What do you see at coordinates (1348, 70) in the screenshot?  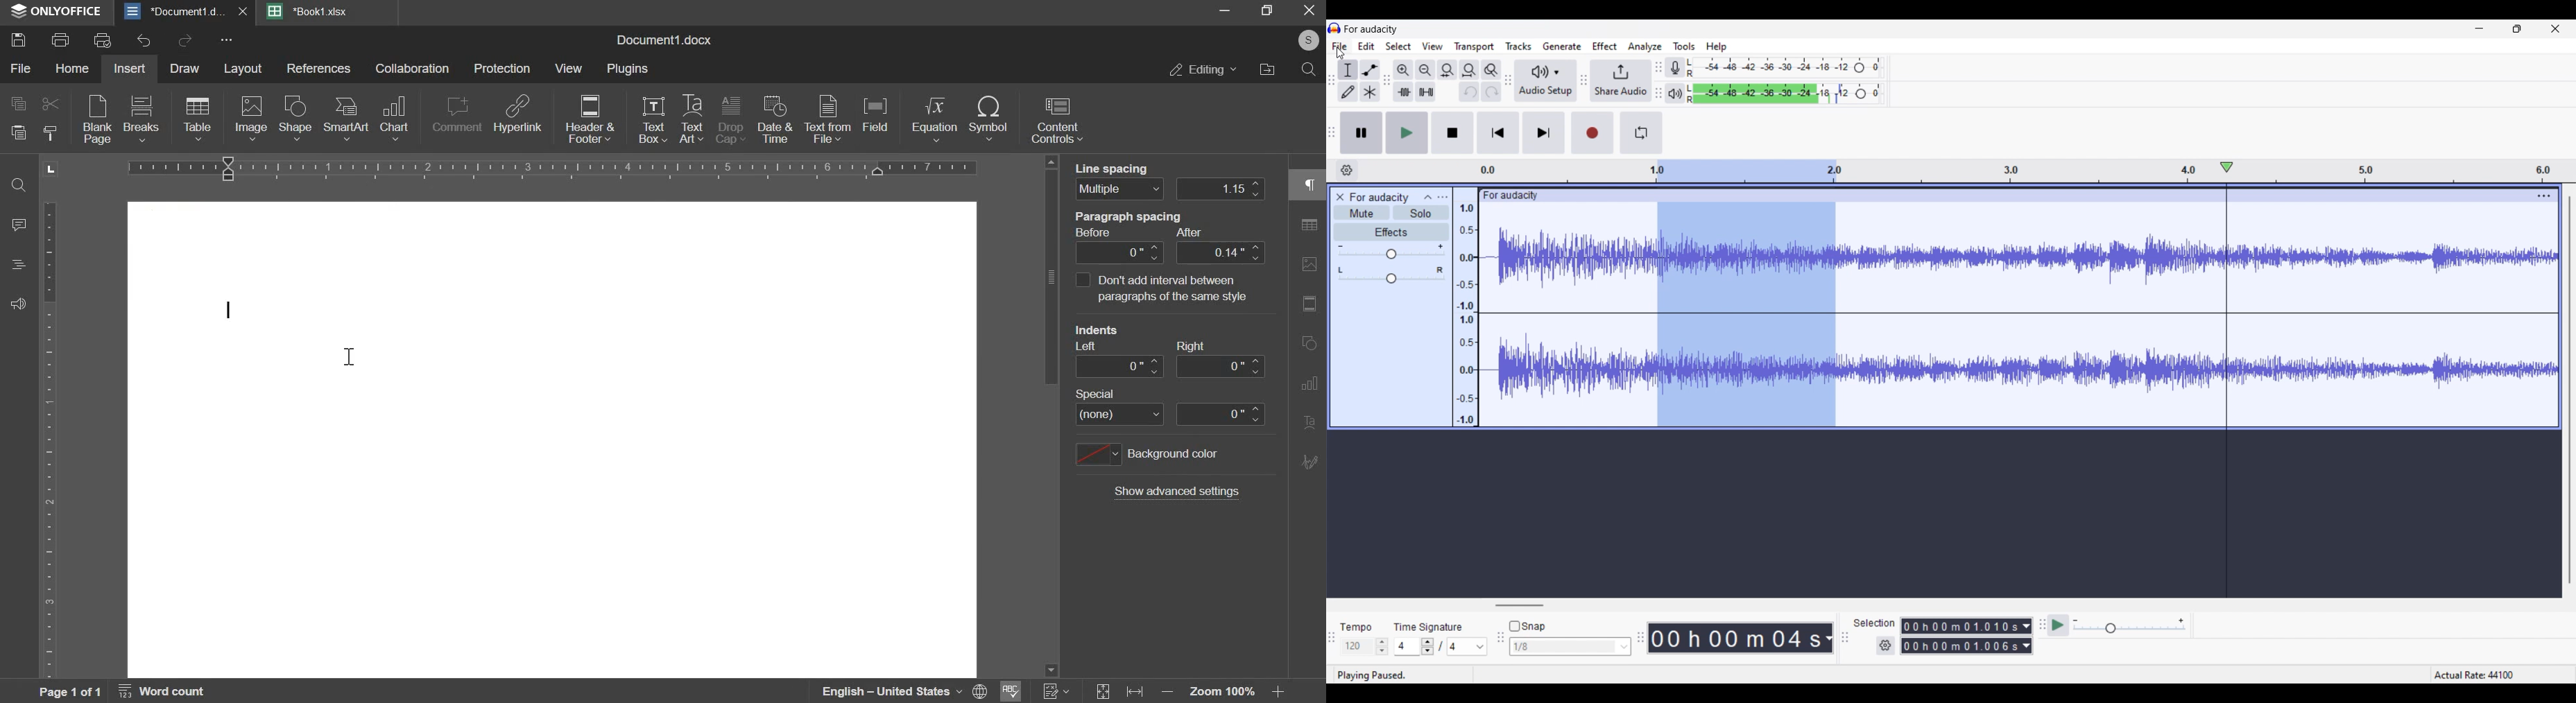 I see `Selection tool` at bounding box center [1348, 70].